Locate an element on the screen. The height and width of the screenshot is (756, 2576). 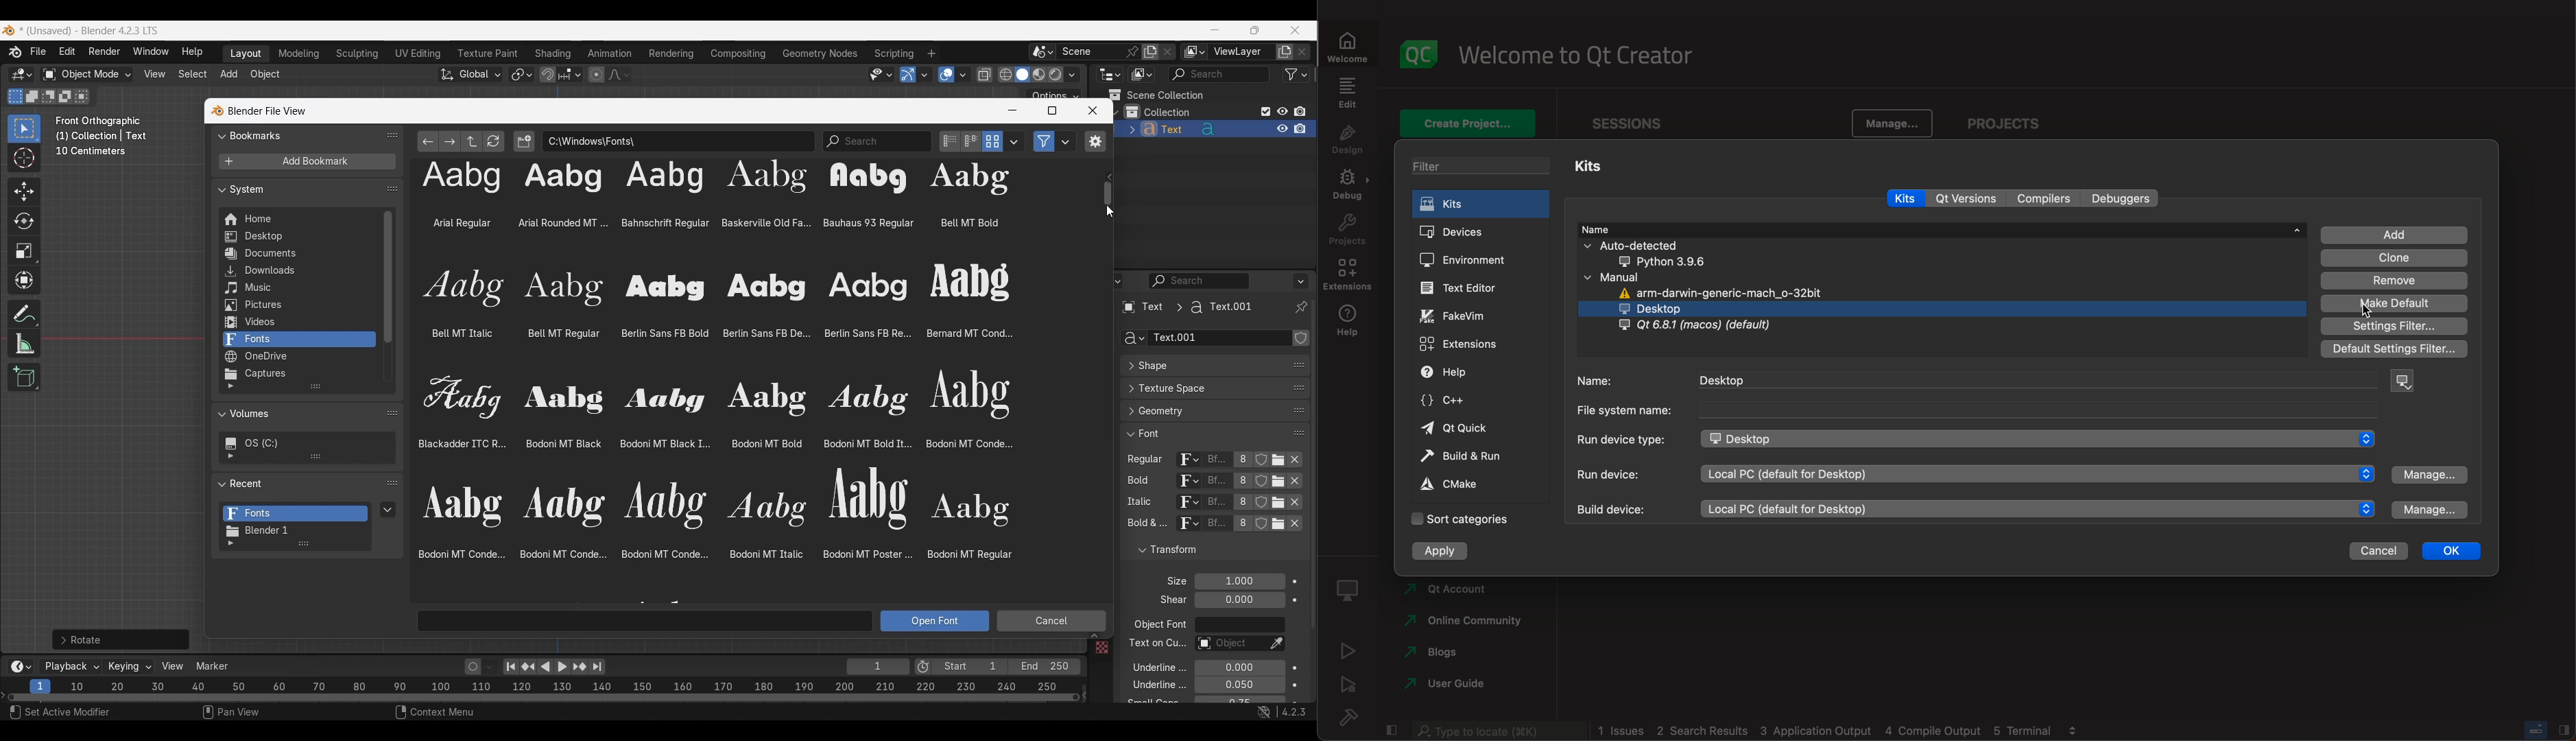
Toggle pin ID is located at coordinates (1300, 307).